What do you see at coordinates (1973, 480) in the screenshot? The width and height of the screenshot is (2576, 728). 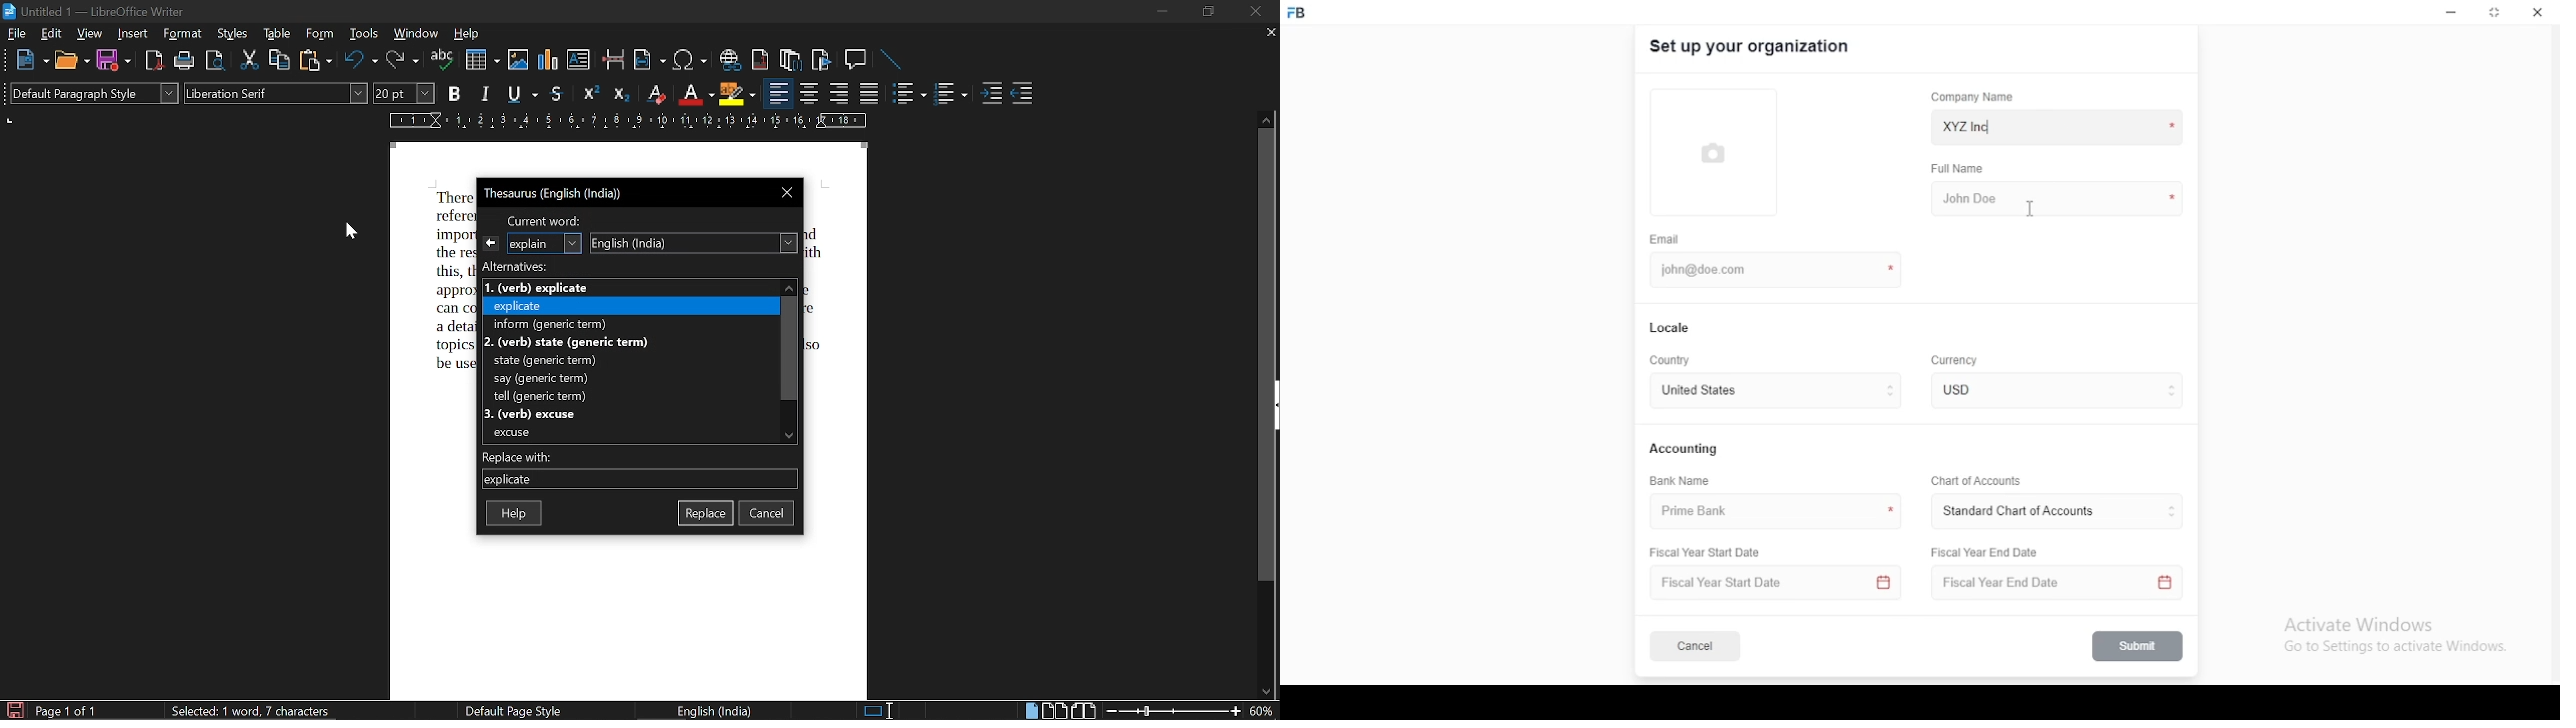 I see `Chart of Accounts` at bounding box center [1973, 480].